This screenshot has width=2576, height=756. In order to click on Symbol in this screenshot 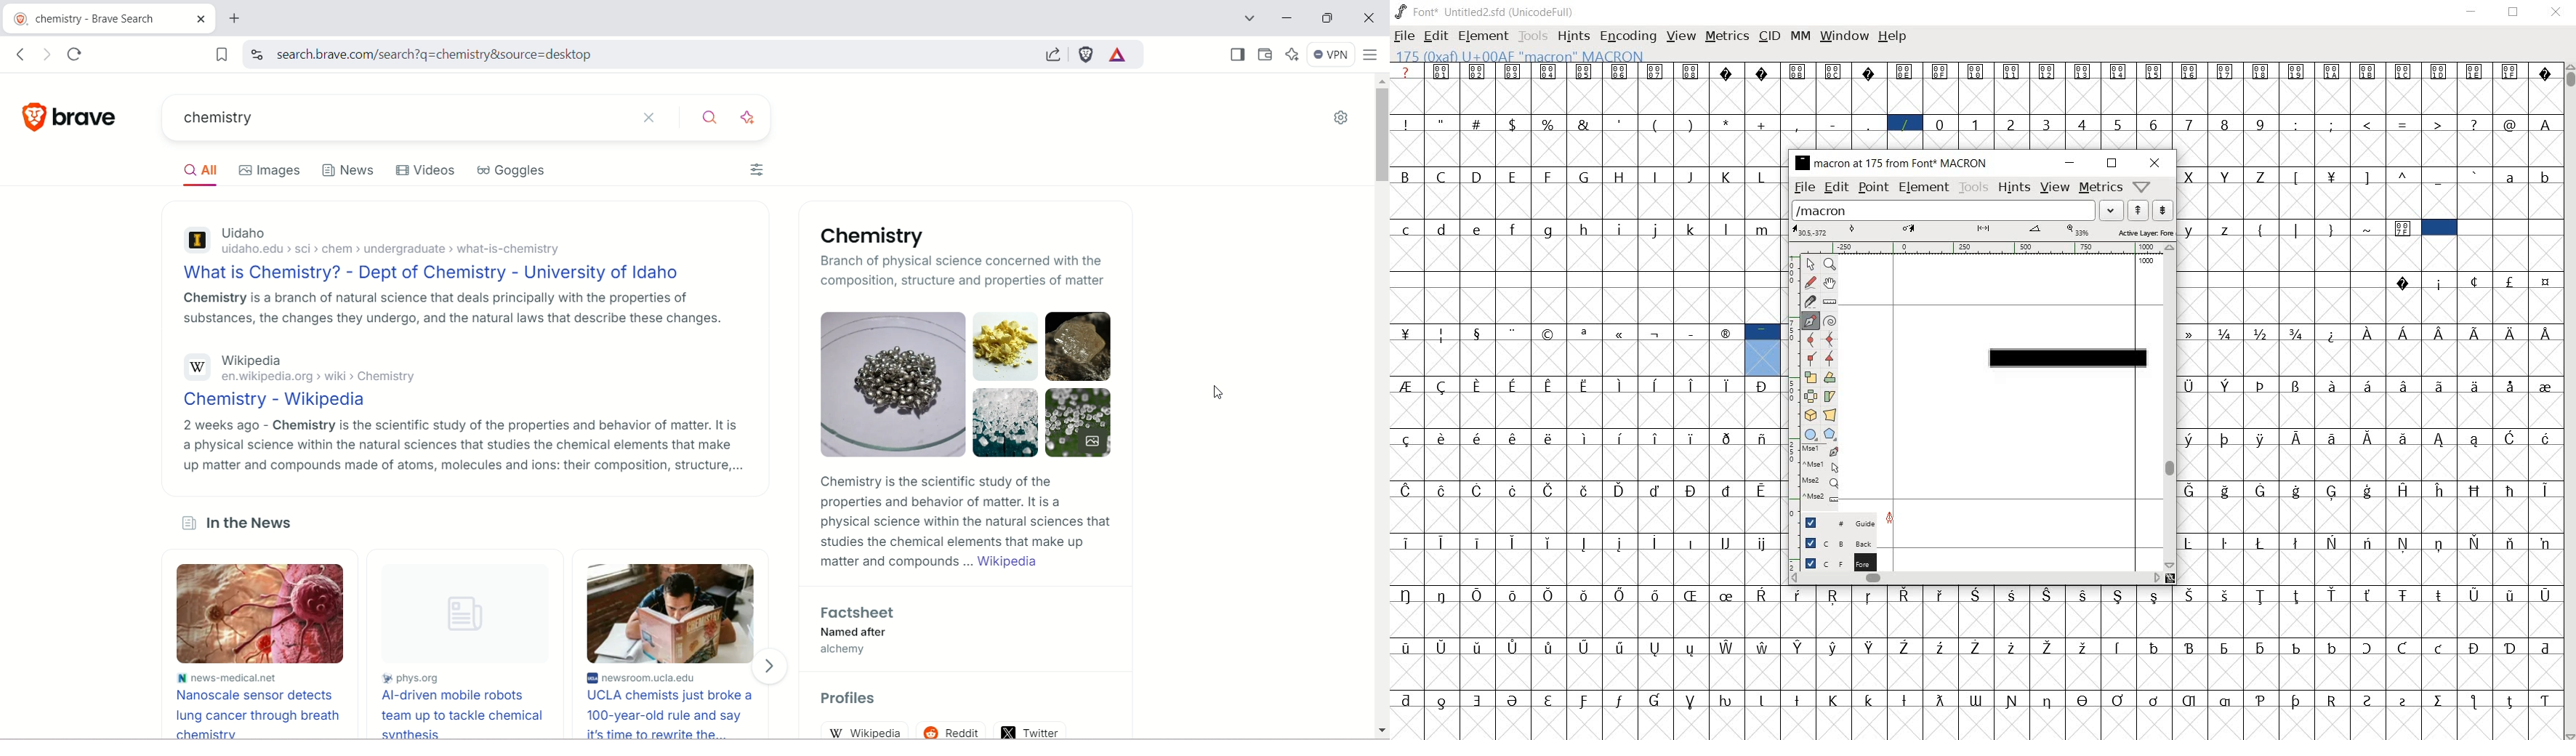, I will do `click(2367, 332)`.